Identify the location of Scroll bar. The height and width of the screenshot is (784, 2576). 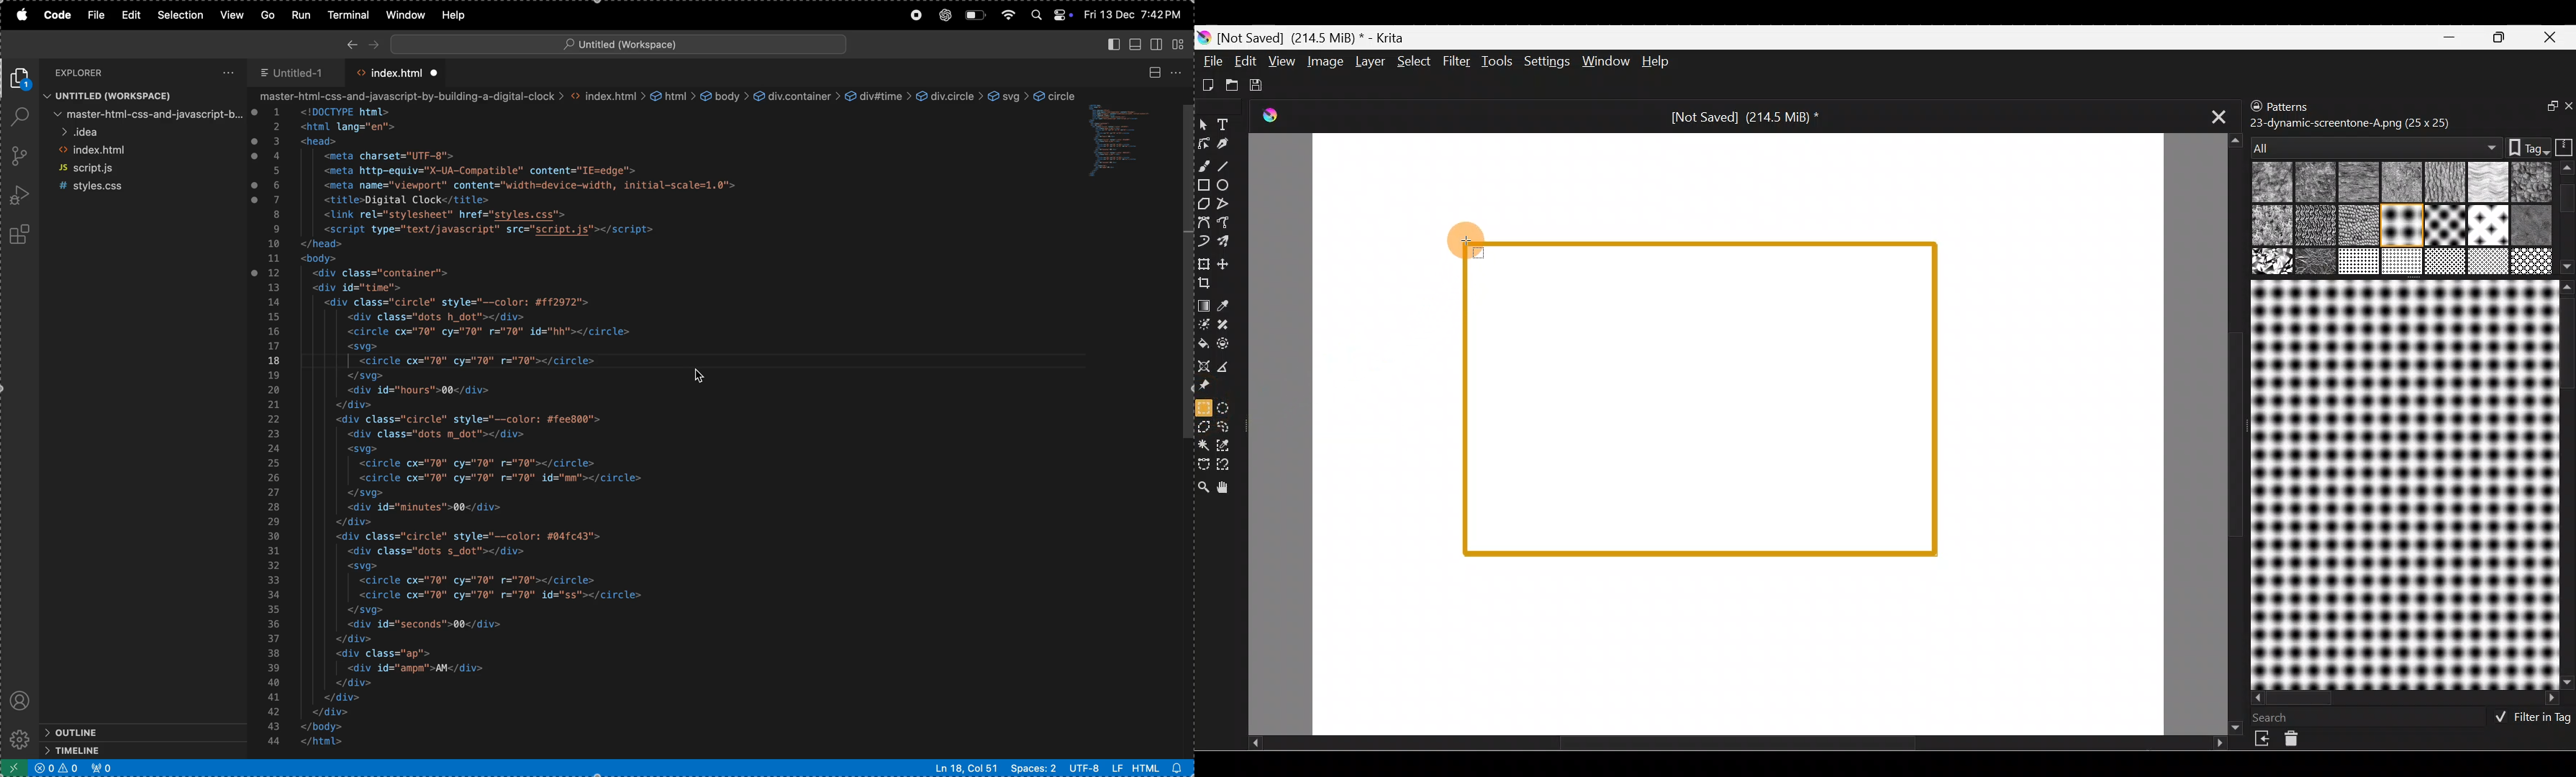
(2567, 218).